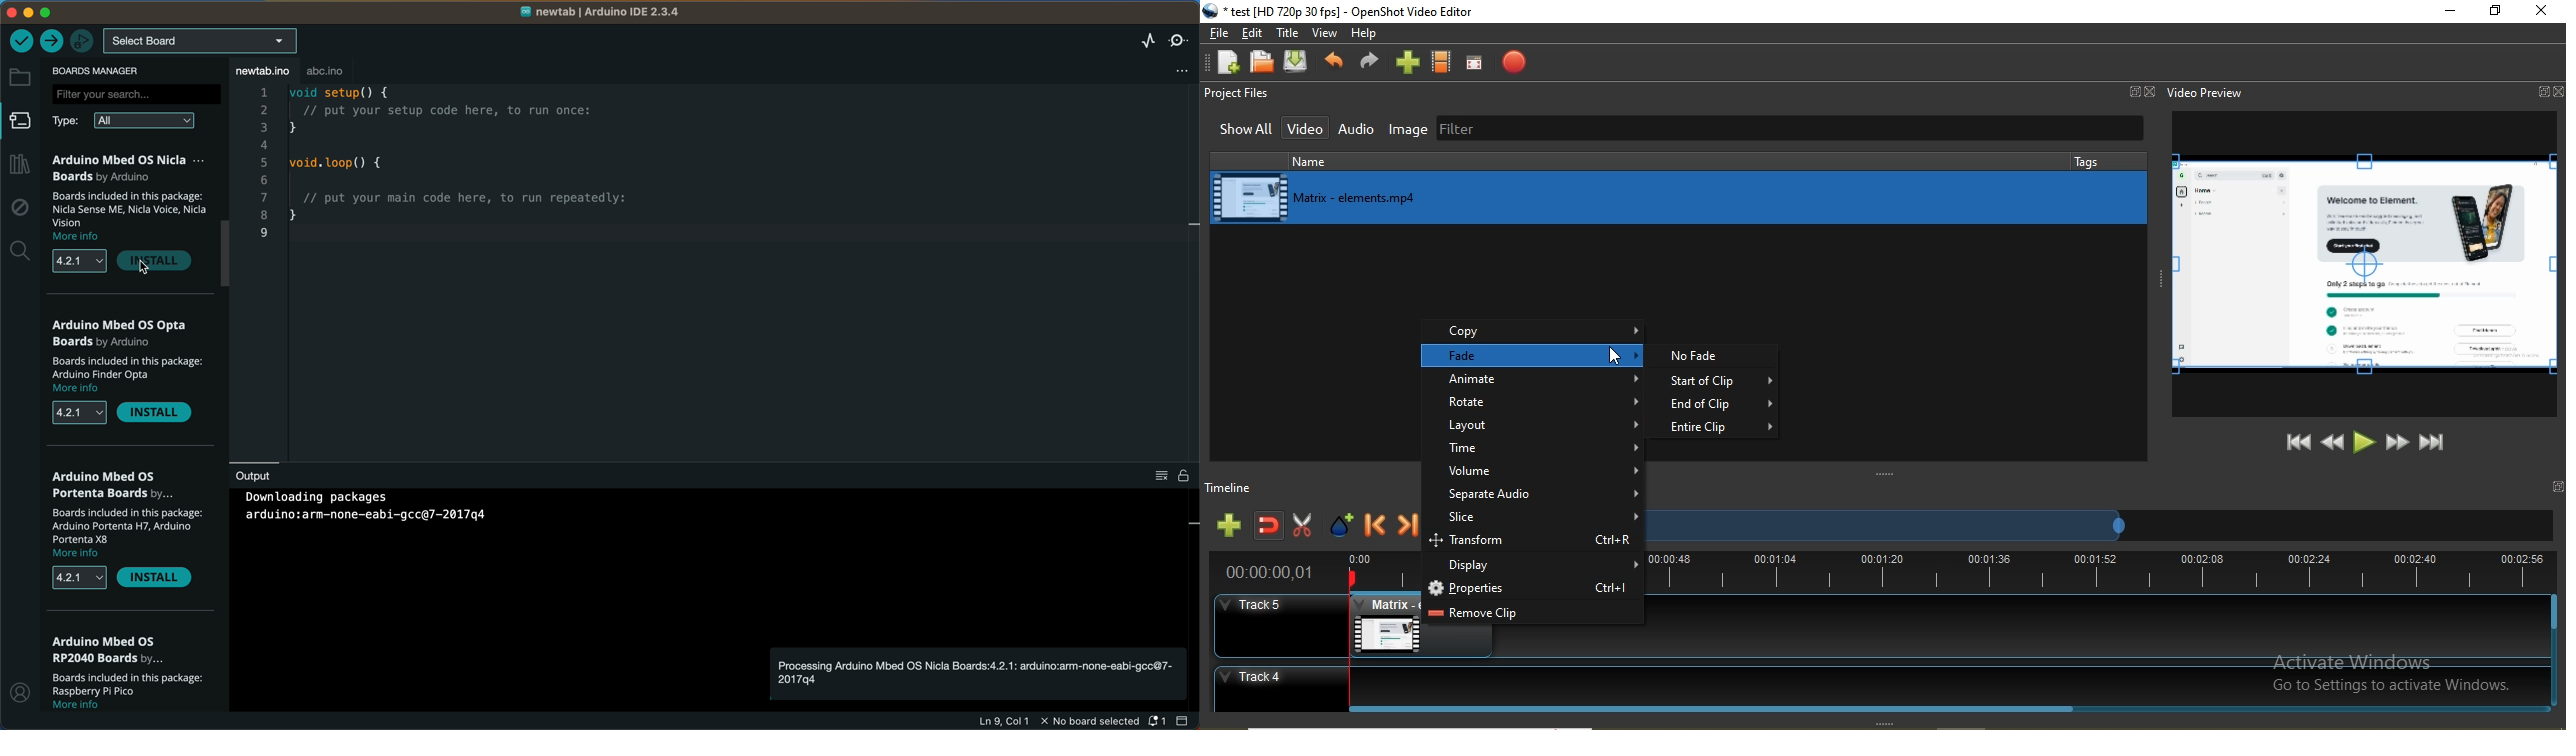  I want to click on Next marker, so click(1411, 529).